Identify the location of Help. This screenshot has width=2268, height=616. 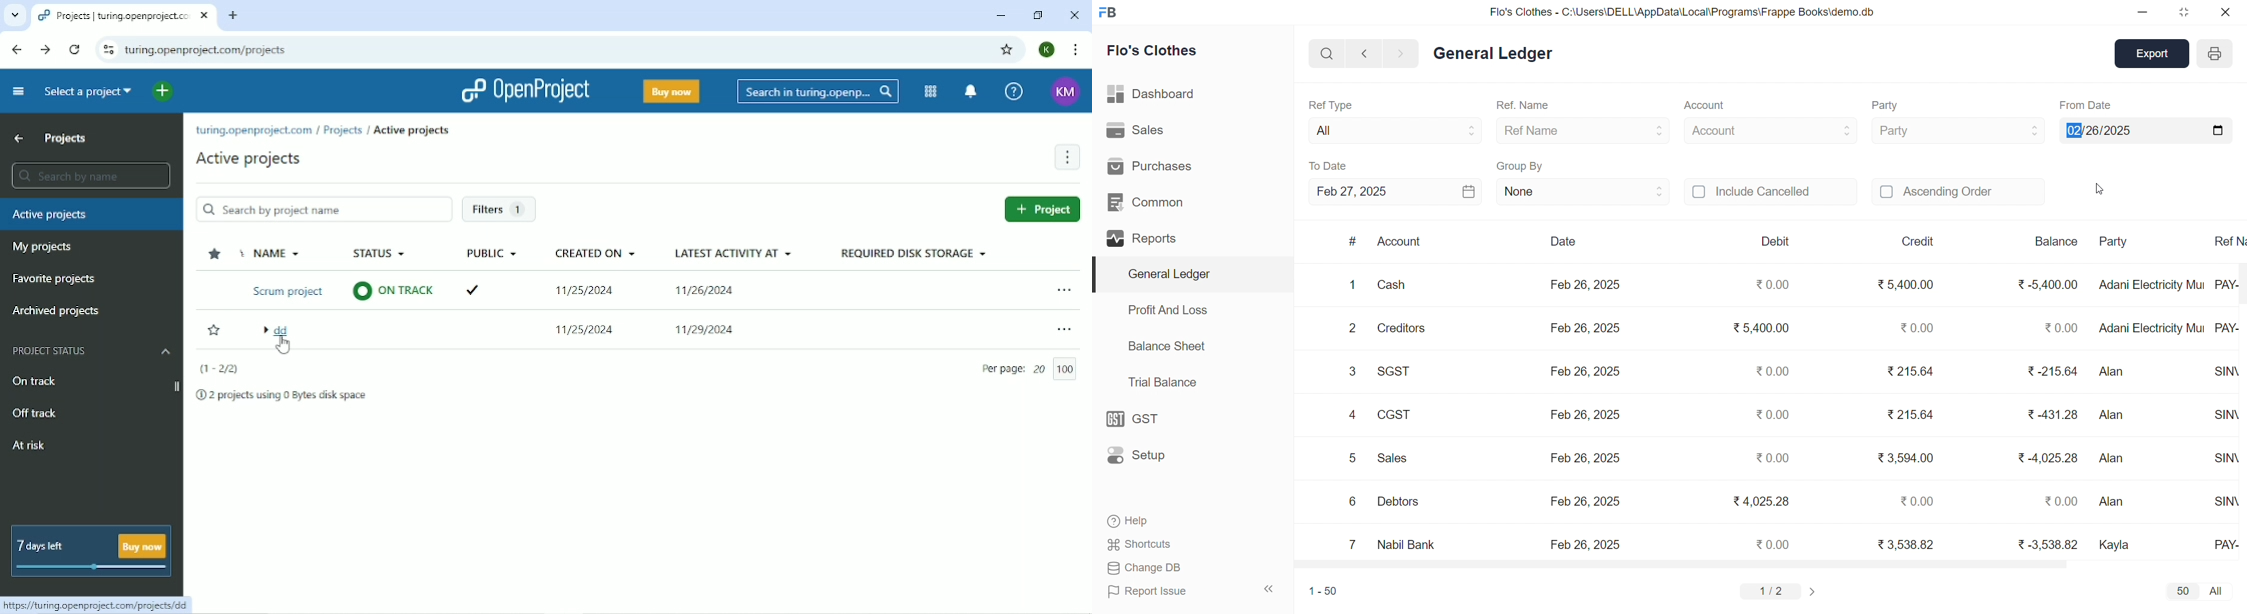
(1132, 523).